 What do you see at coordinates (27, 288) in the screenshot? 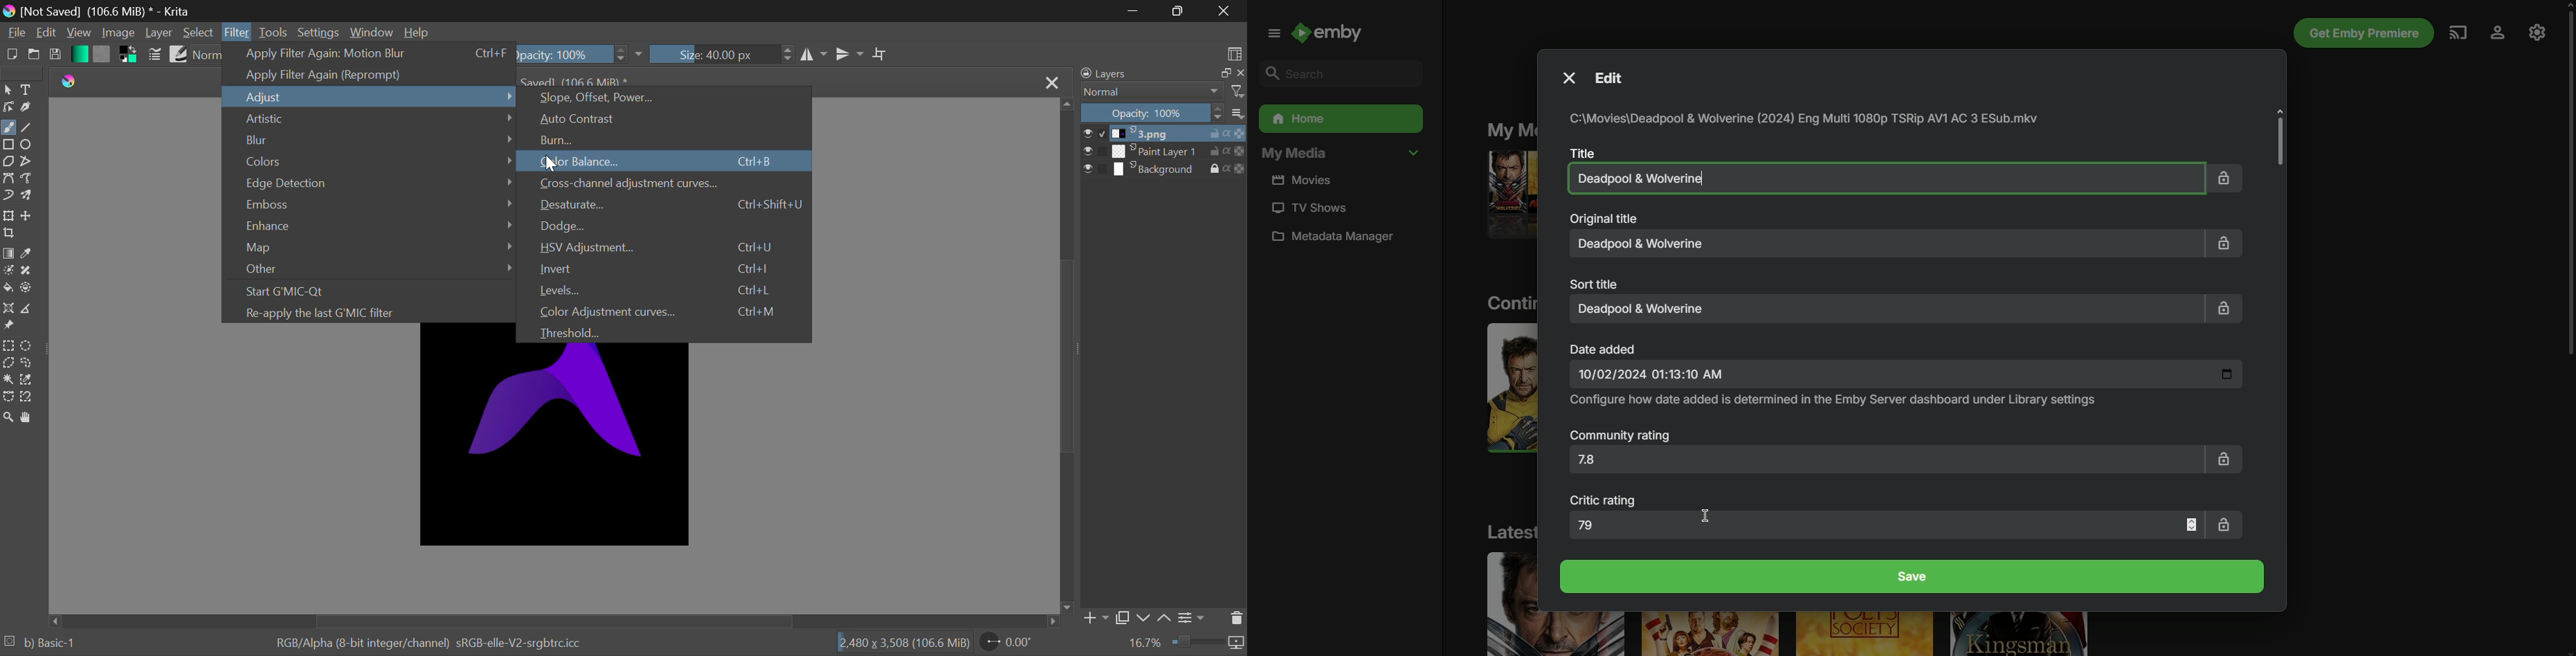
I see `Enclose and Fill` at bounding box center [27, 288].